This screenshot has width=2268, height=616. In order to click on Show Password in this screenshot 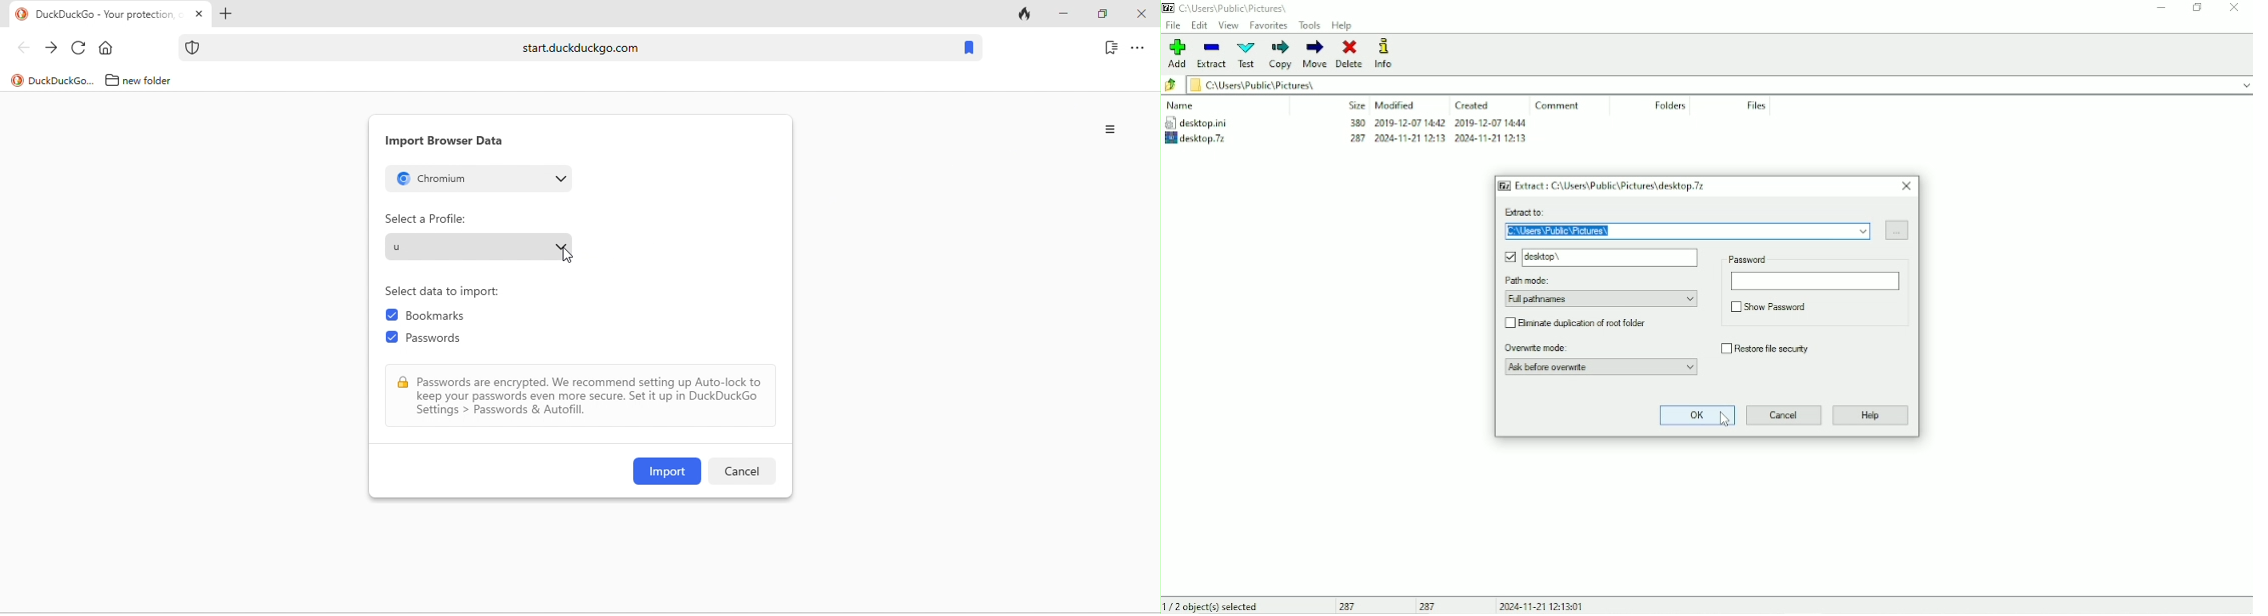, I will do `click(1779, 306)`.